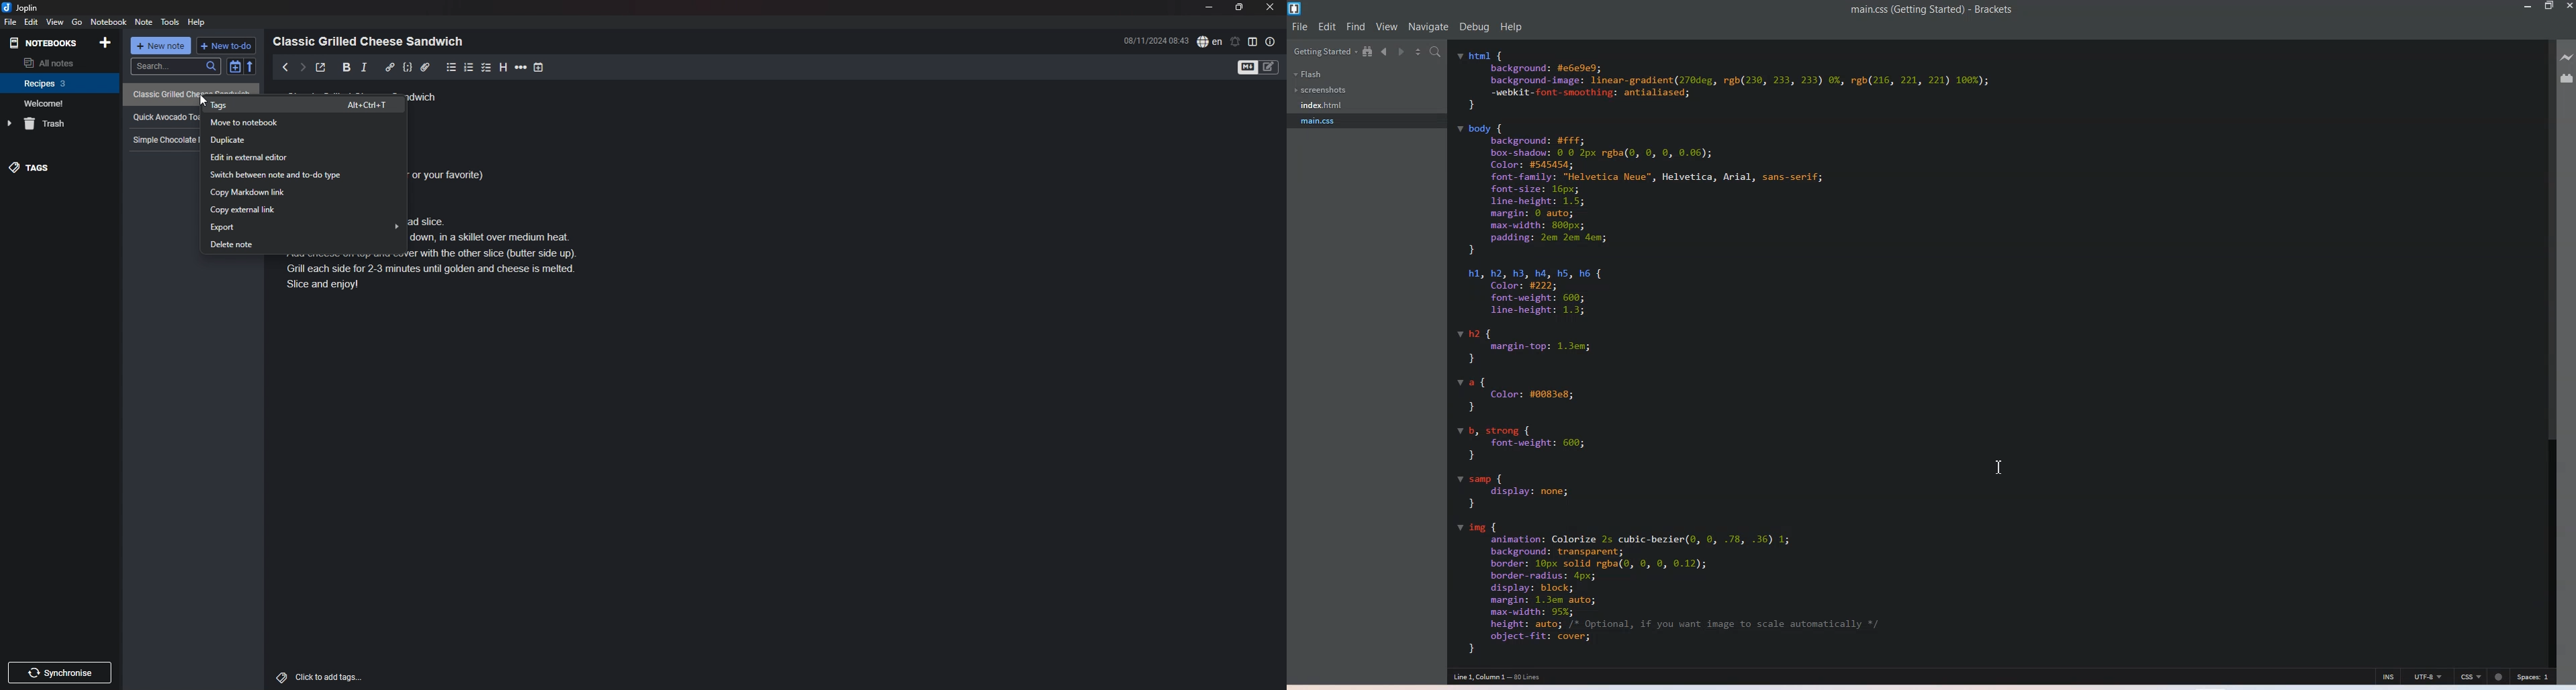  I want to click on resize, so click(1239, 7).